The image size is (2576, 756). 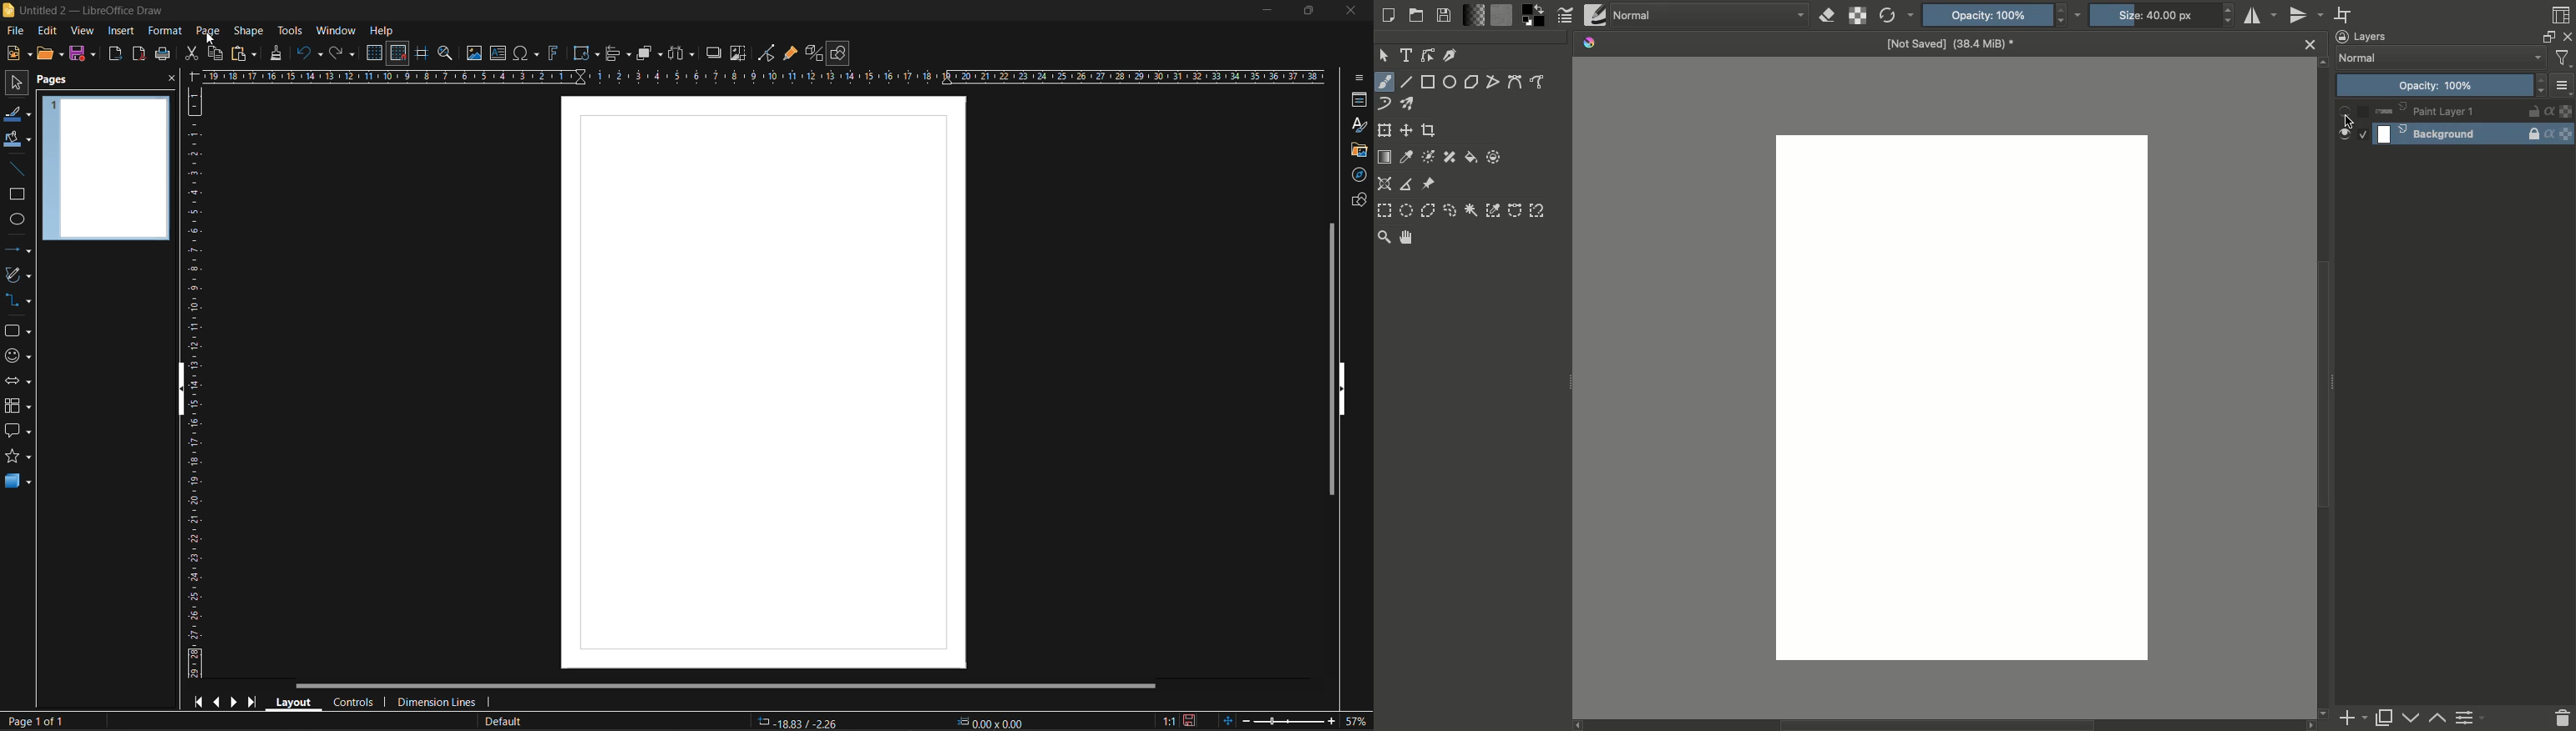 I want to click on Name, so click(x=1956, y=47).